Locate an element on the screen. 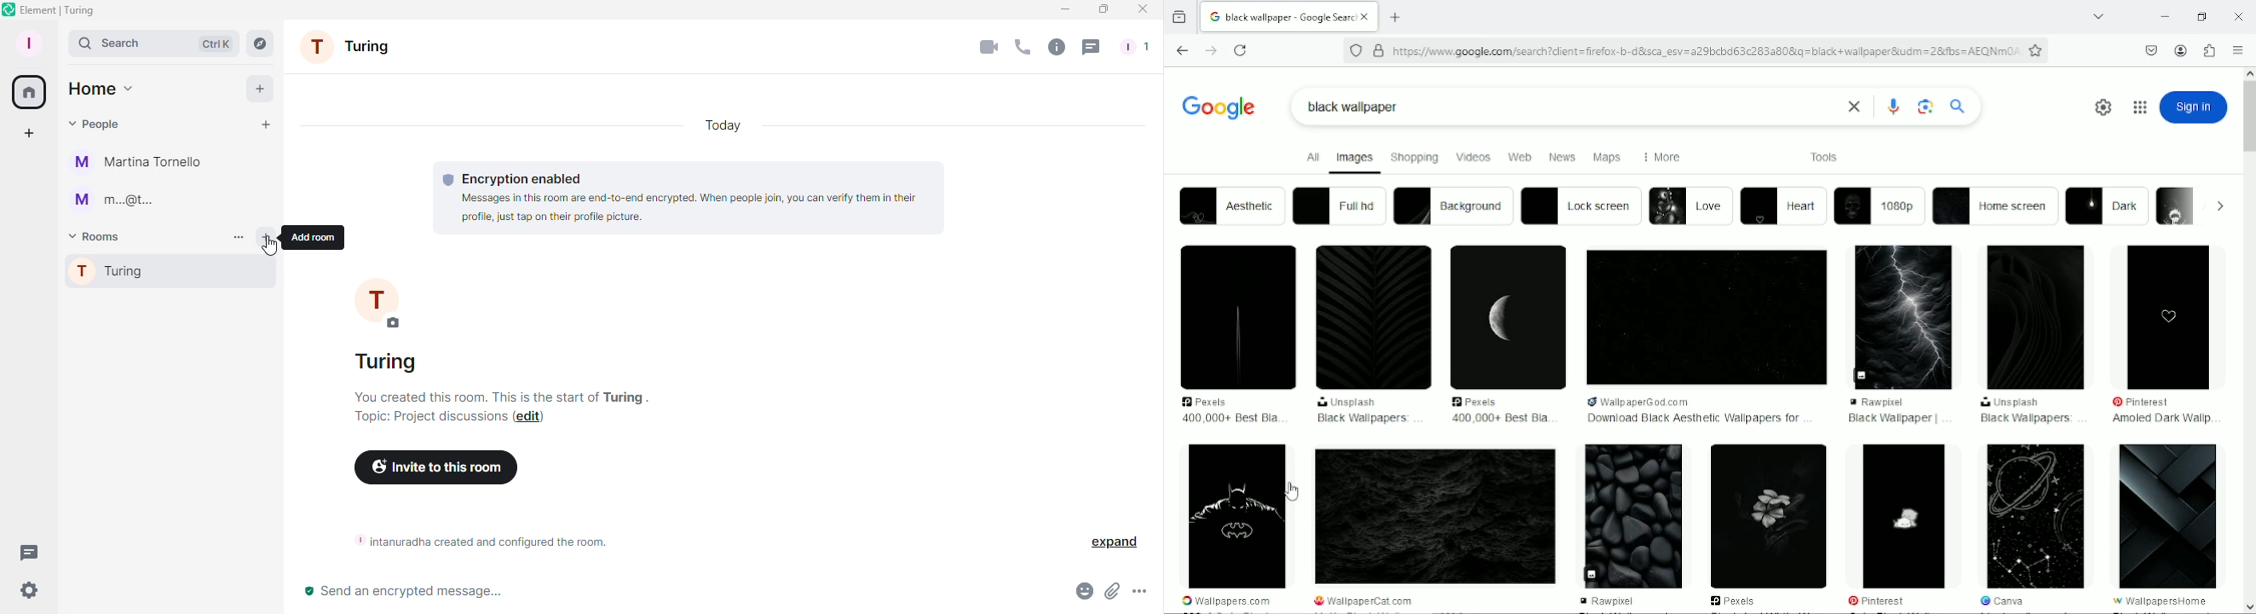  Search rooms is located at coordinates (264, 44).